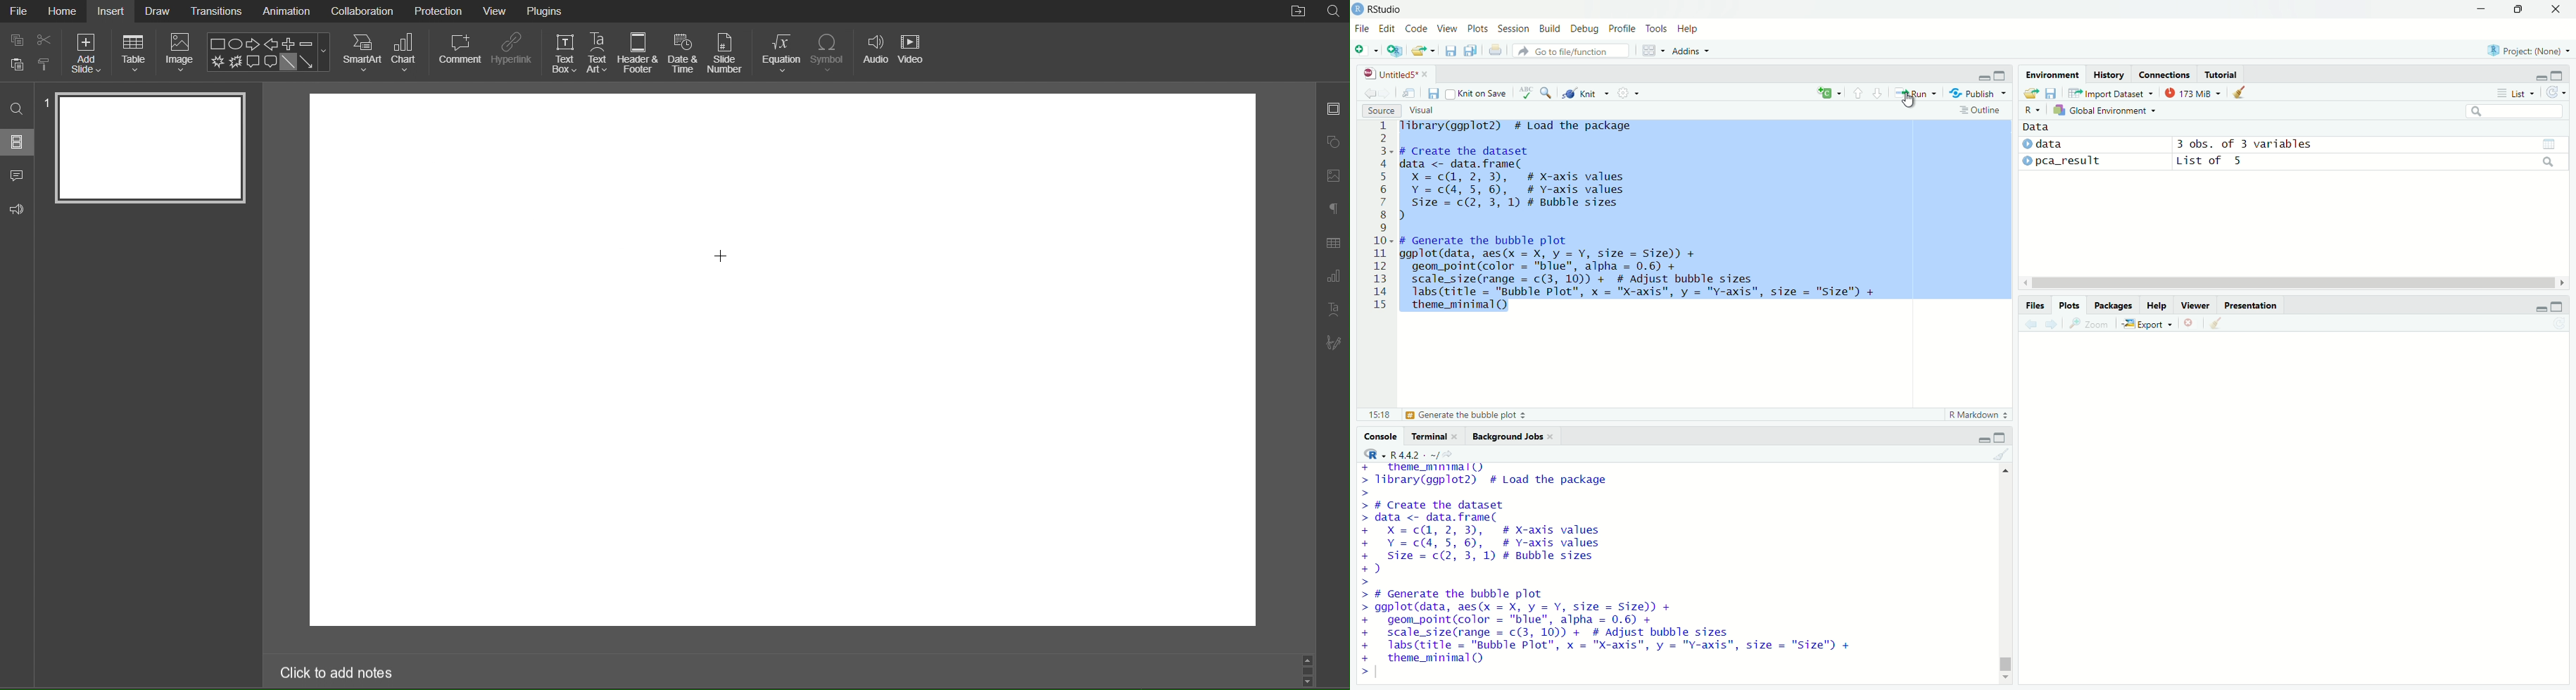 This screenshot has width=2576, height=700. I want to click on Comment, so click(459, 53).